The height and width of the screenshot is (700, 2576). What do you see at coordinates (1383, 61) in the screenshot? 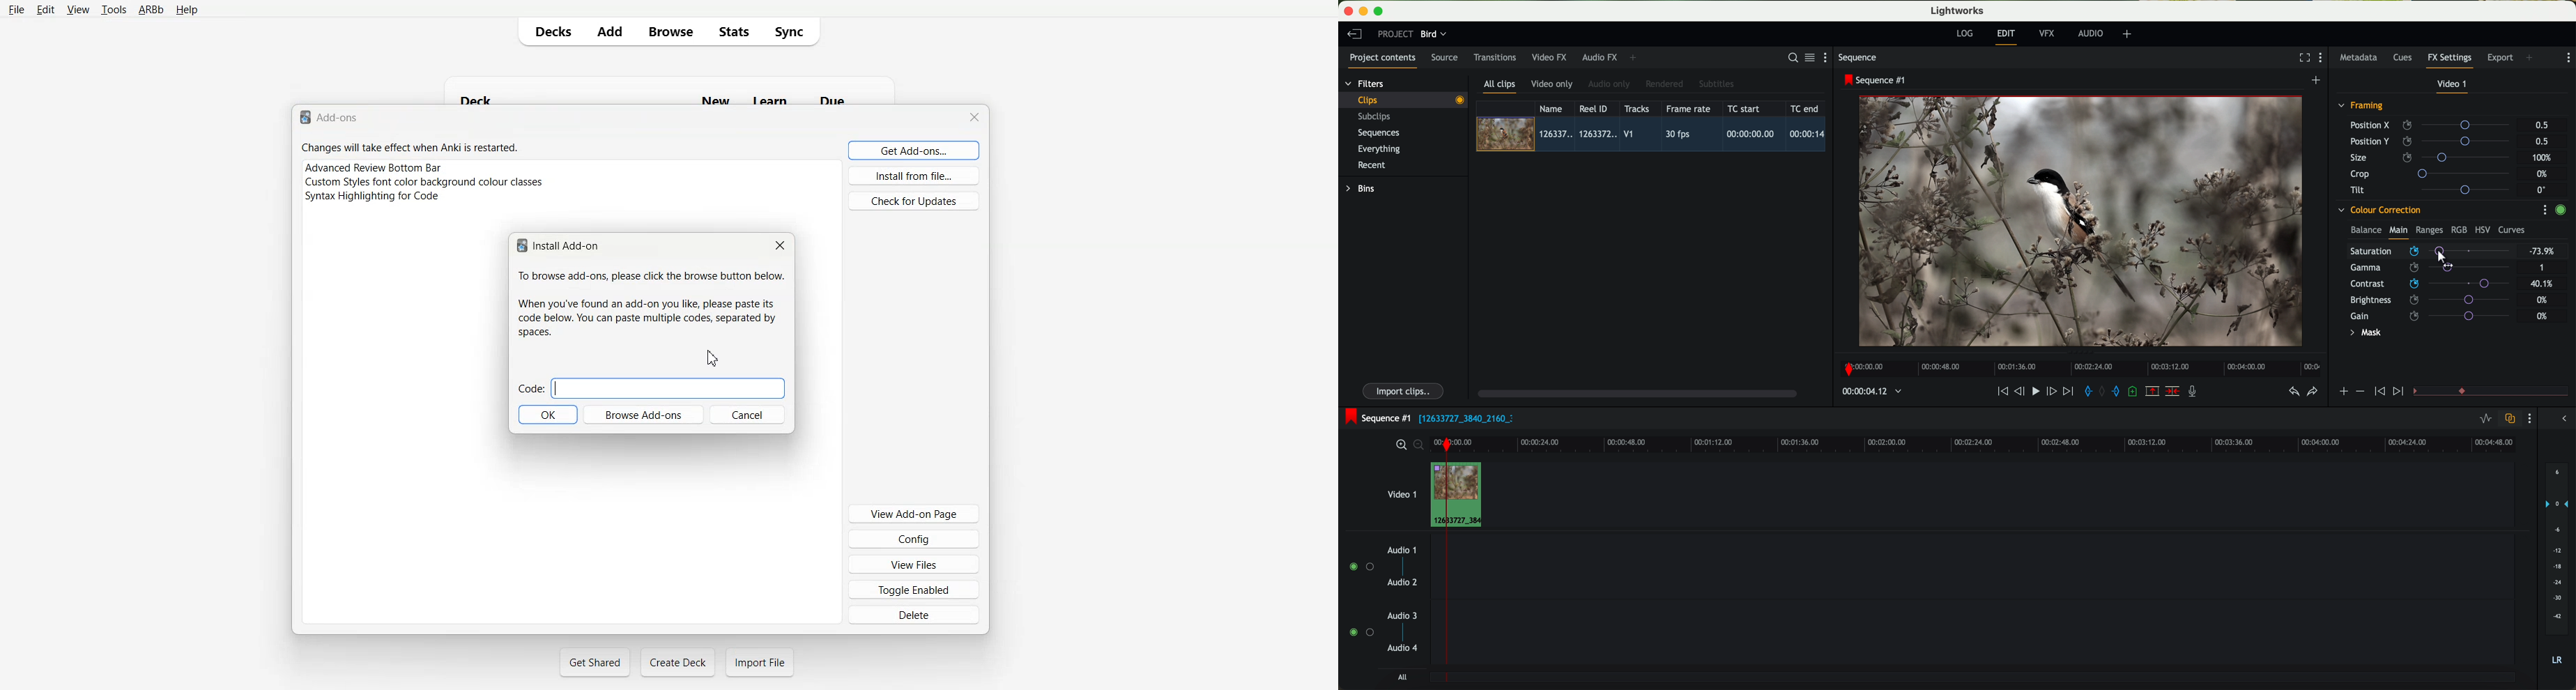
I see `project contents` at bounding box center [1383, 61].